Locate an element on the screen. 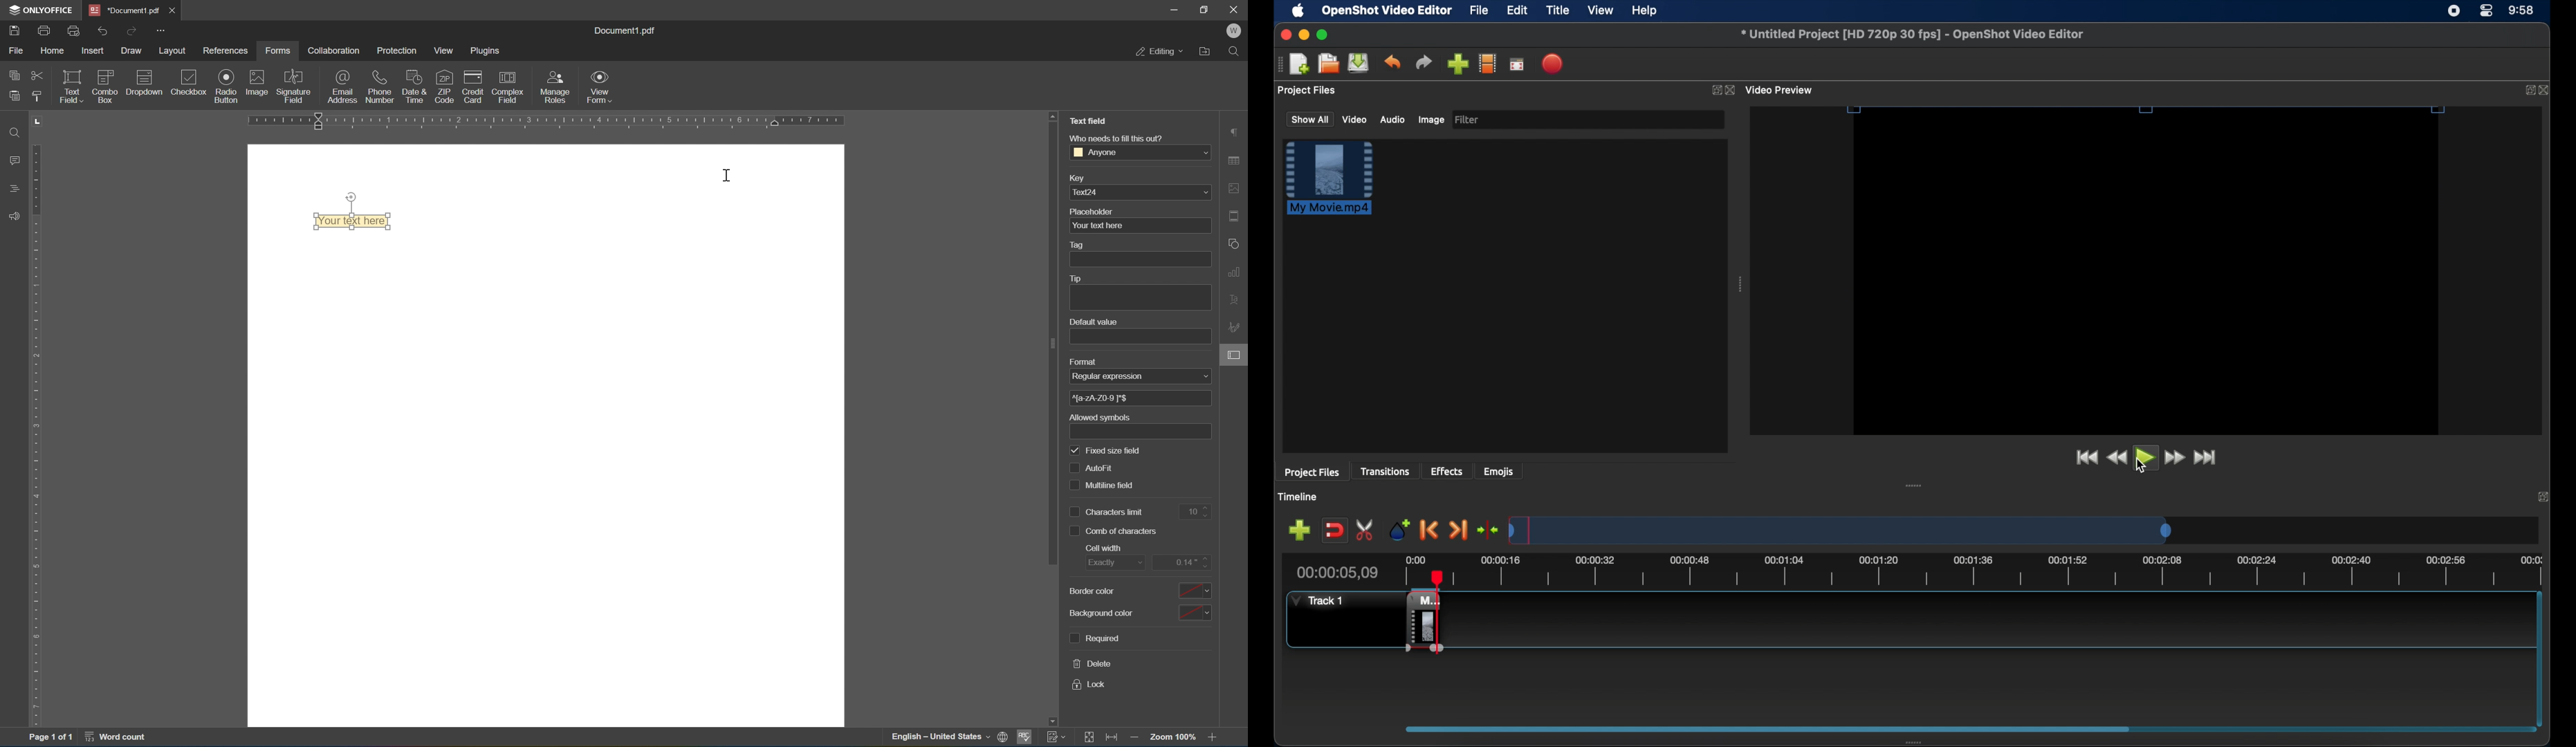 The width and height of the screenshot is (2576, 756). welcome is located at coordinates (1234, 31).